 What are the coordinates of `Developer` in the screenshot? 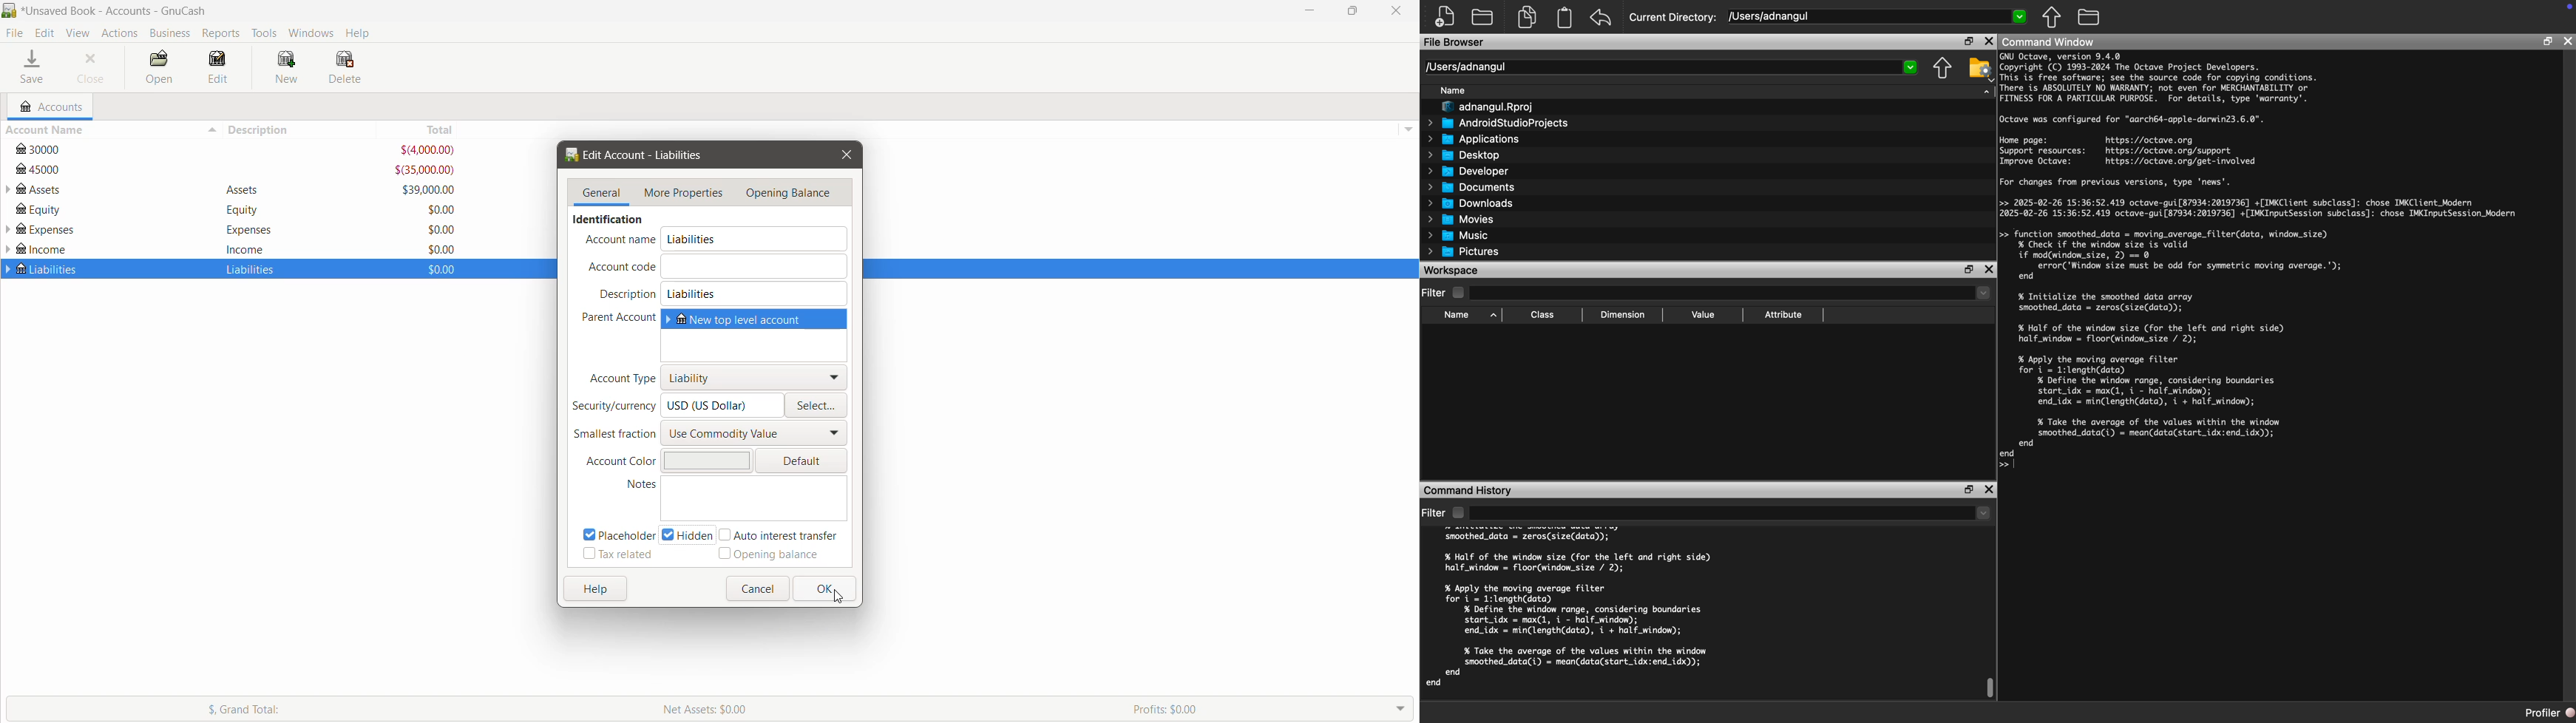 It's located at (1467, 172).